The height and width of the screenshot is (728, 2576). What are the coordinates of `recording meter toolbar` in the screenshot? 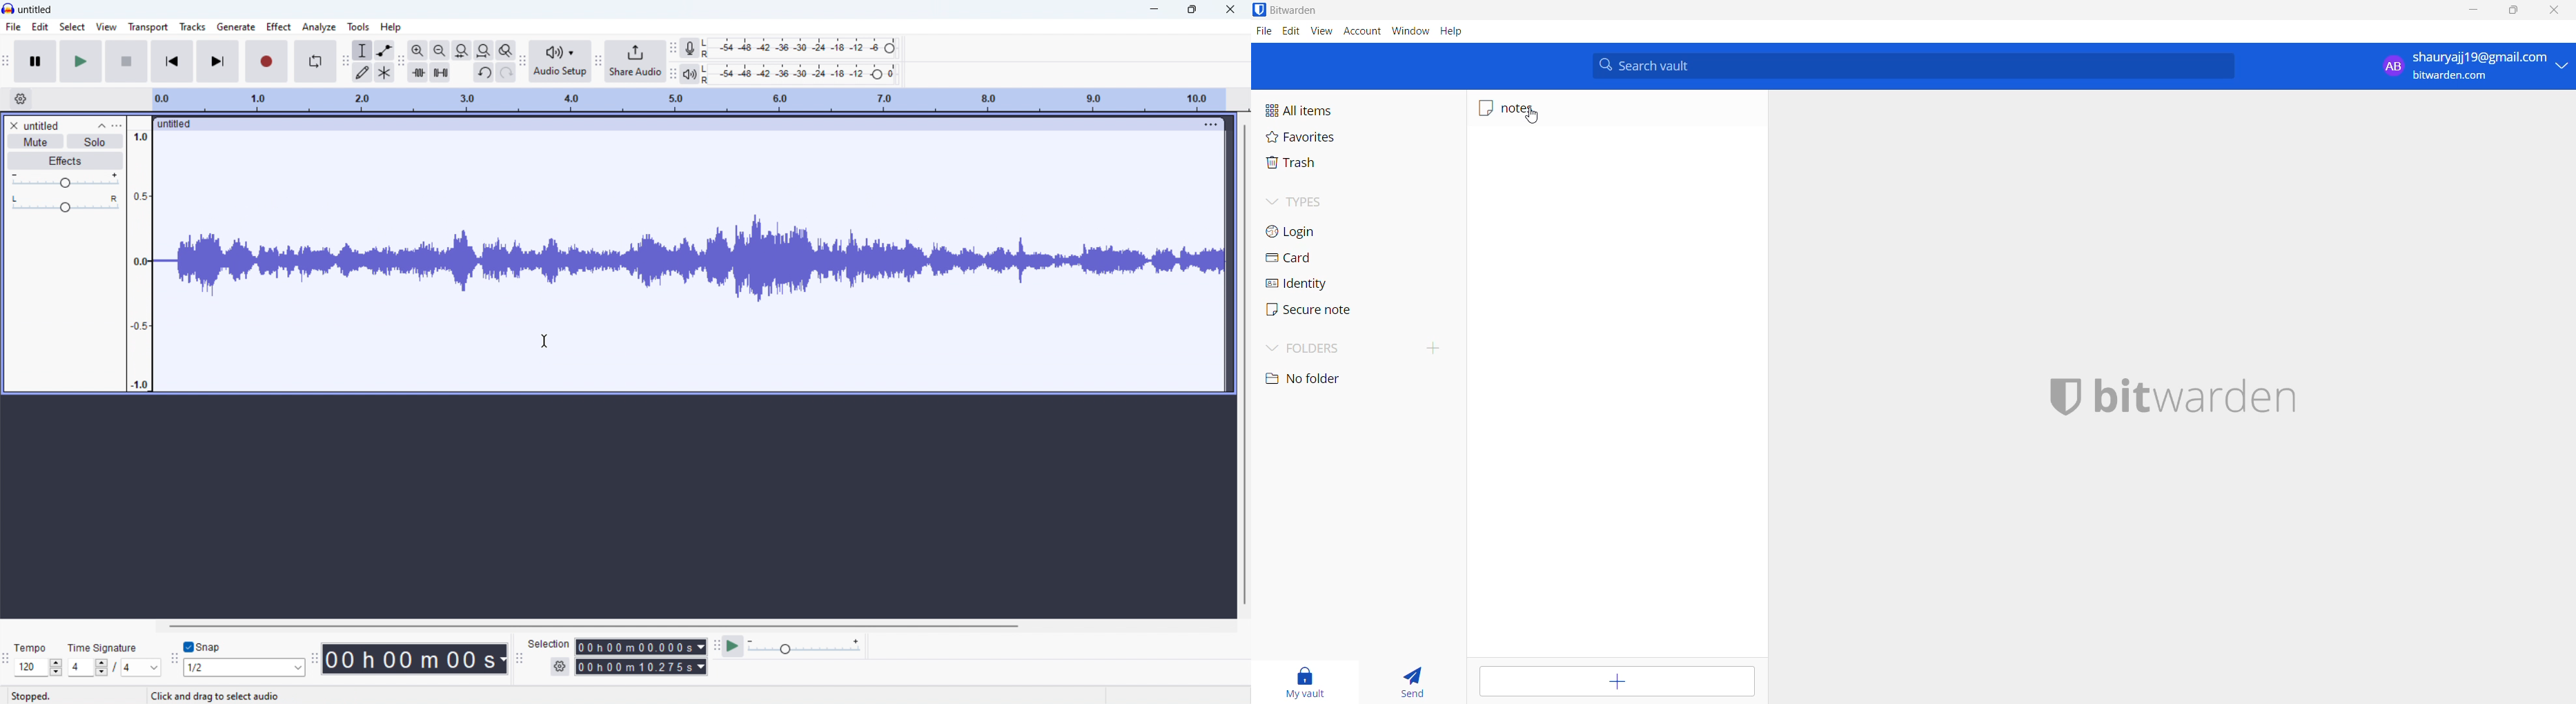 It's located at (674, 48).